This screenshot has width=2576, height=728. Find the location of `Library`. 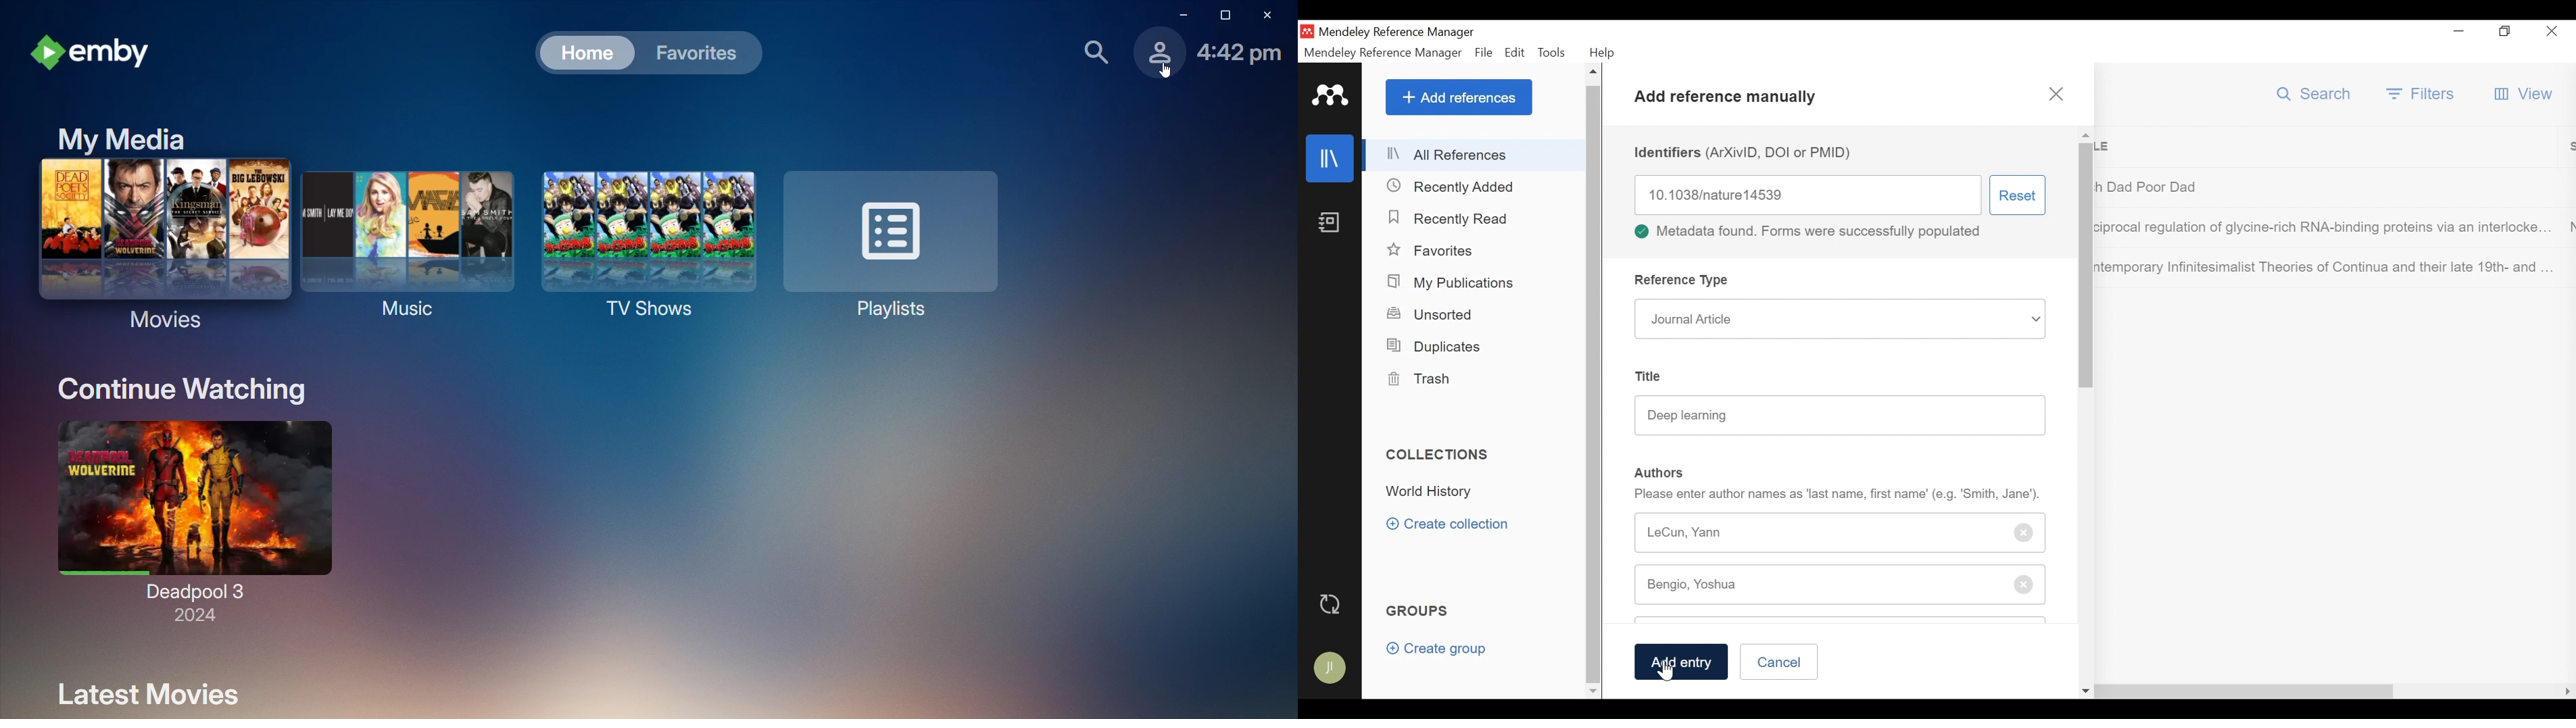

Library is located at coordinates (1331, 158).